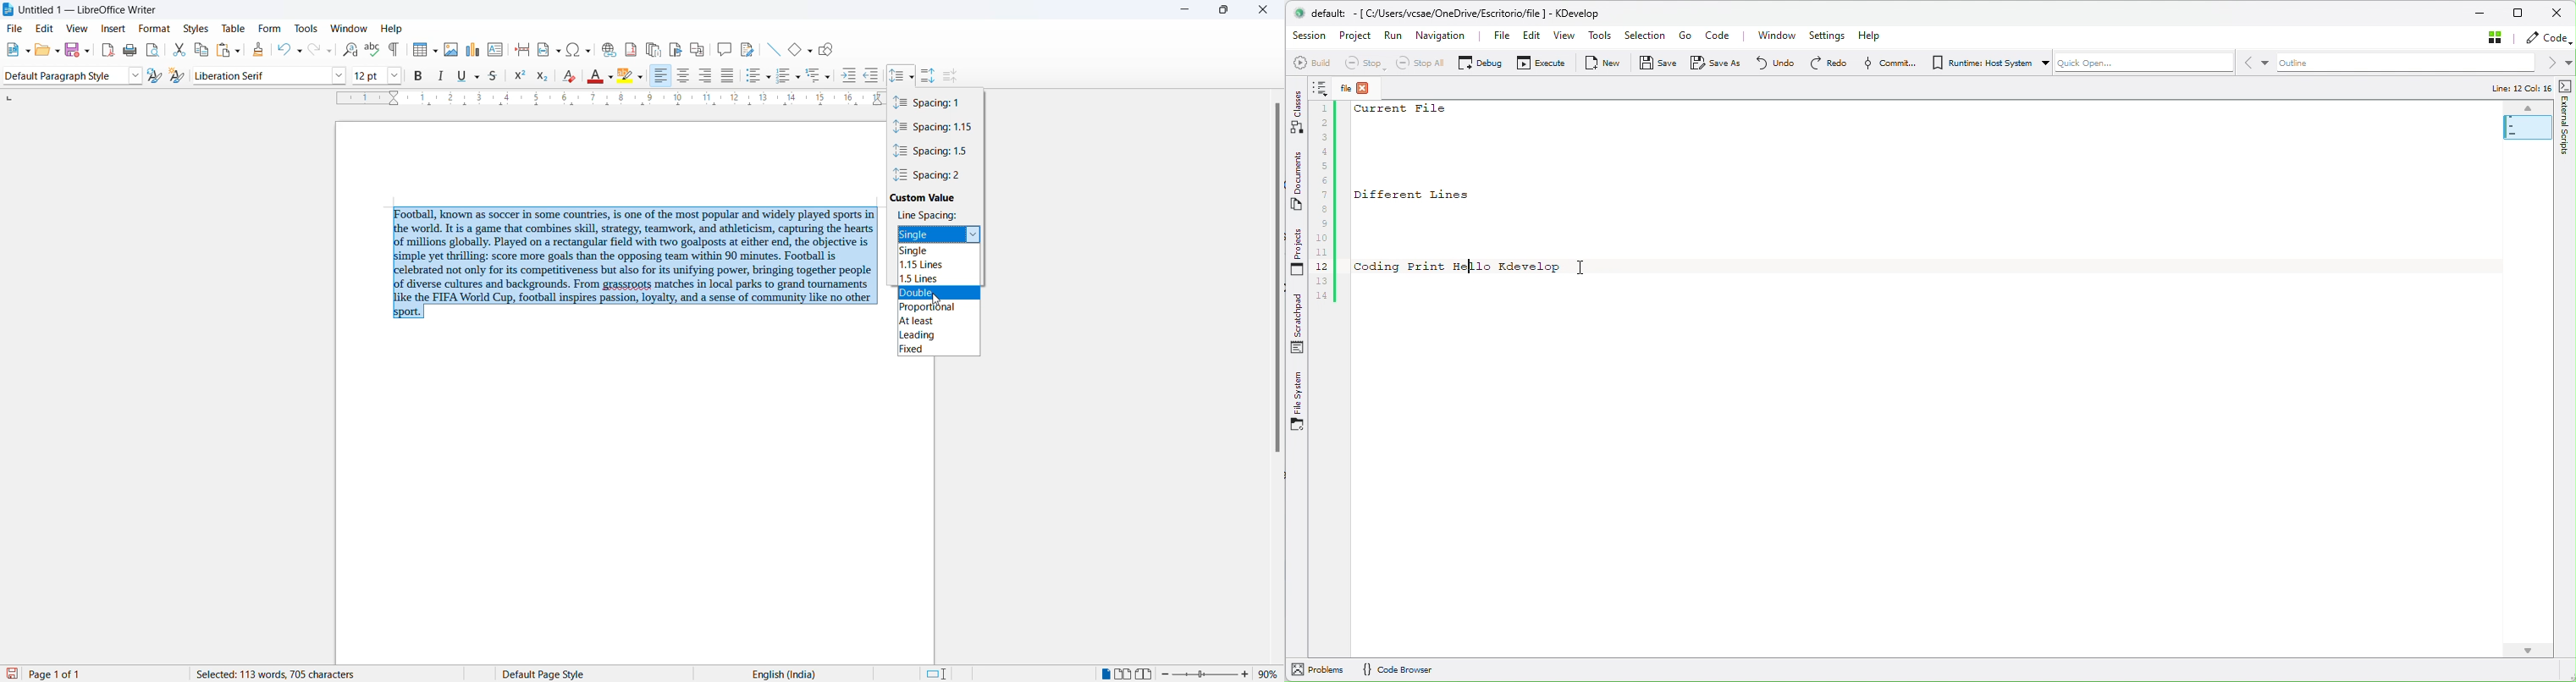 The image size is (2576, 700). What do you see at coordinates (938, 336) in the screenshot?
I see `leading` at bounding box center [938, 336].